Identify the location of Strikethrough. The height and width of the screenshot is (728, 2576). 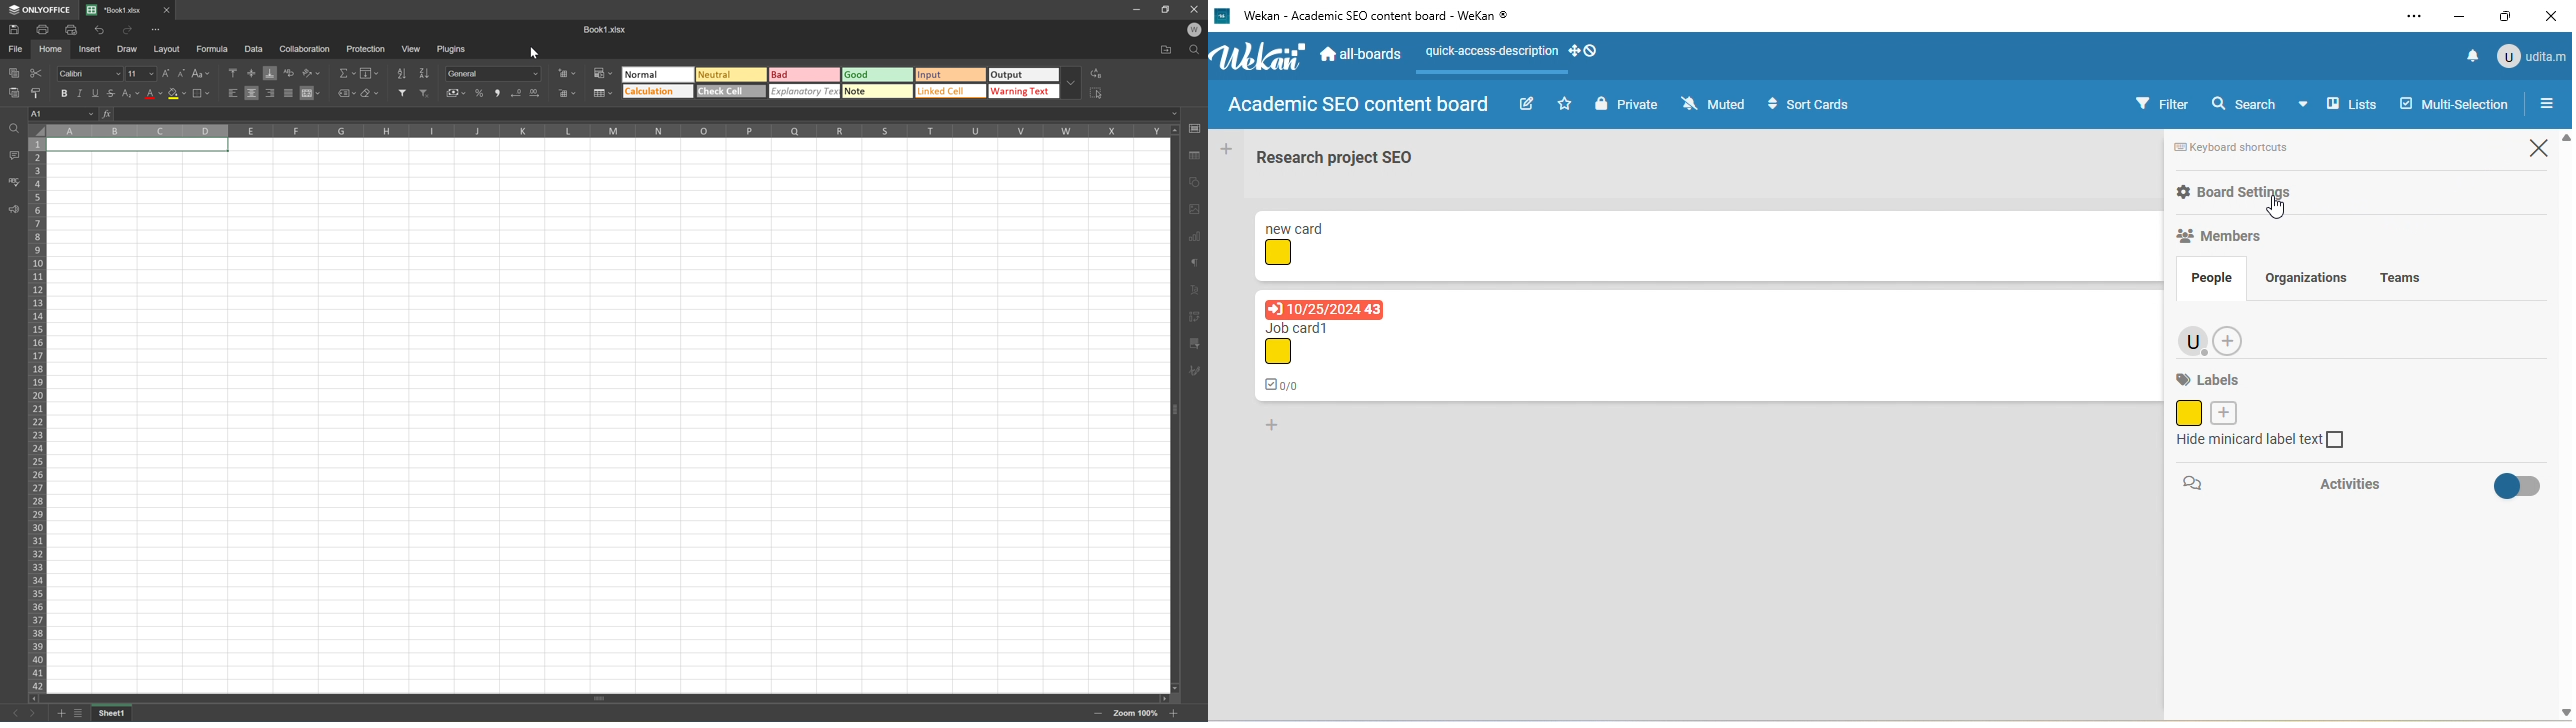
(113, 93).